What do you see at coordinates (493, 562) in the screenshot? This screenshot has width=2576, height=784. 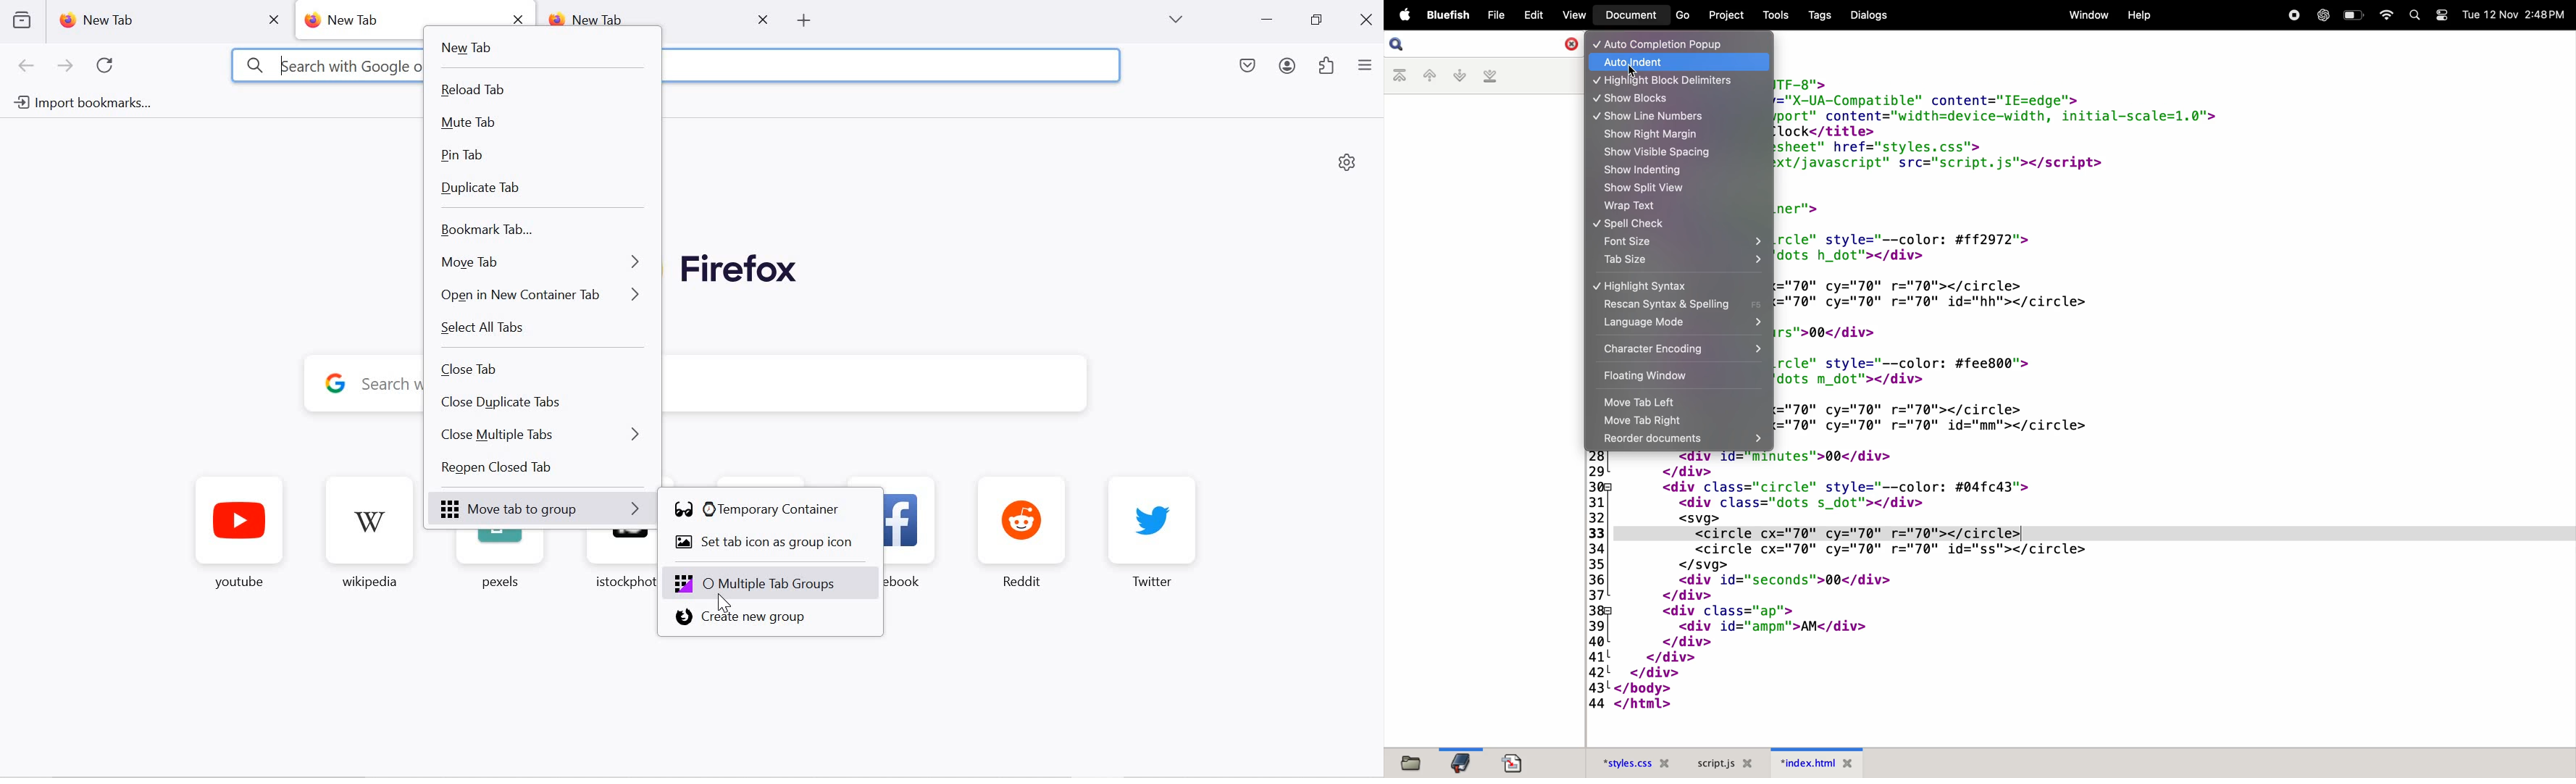 I see `pexels favorite` at bounding box center [493, 562].